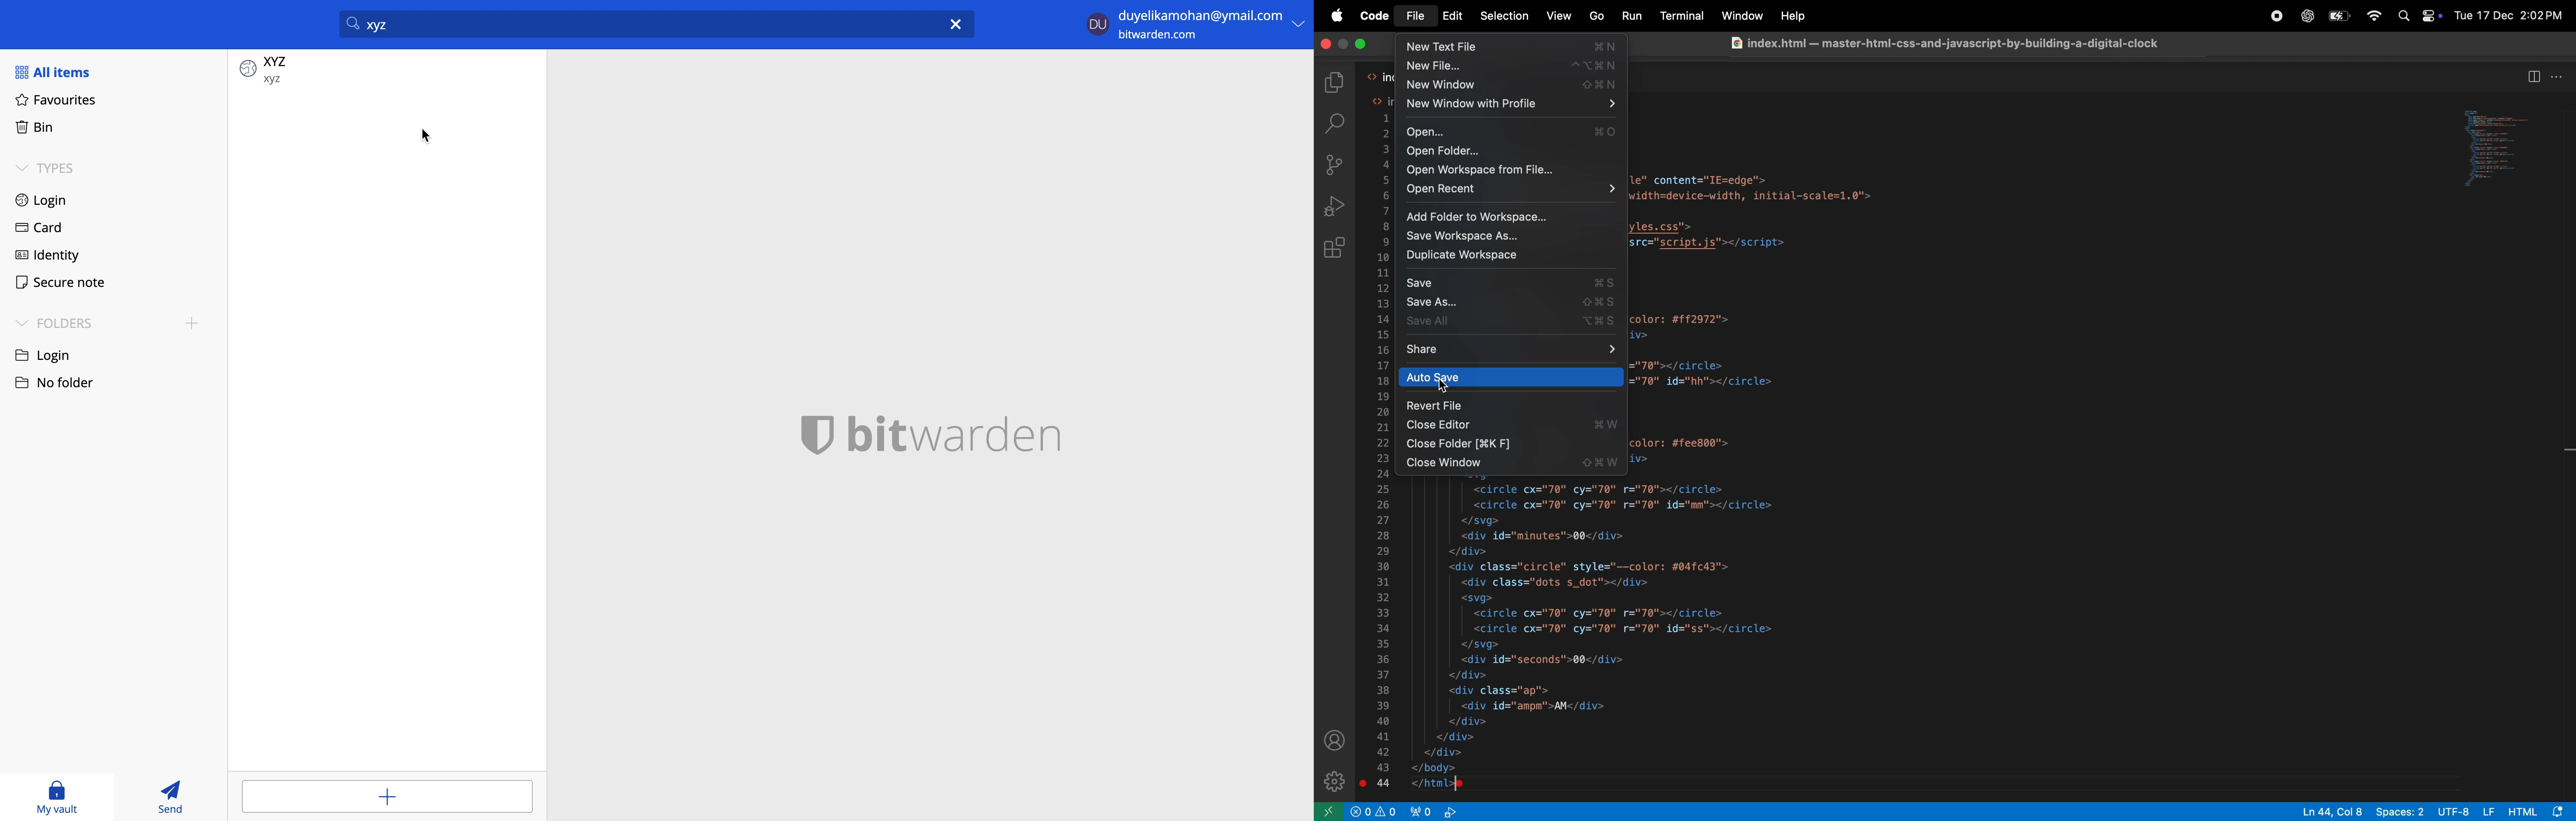 Image resolution: width=2576 pixels, height=840 pixels. Describe the element at coordinates (1514, 463) in the screenshot. I see `close window` at that location.